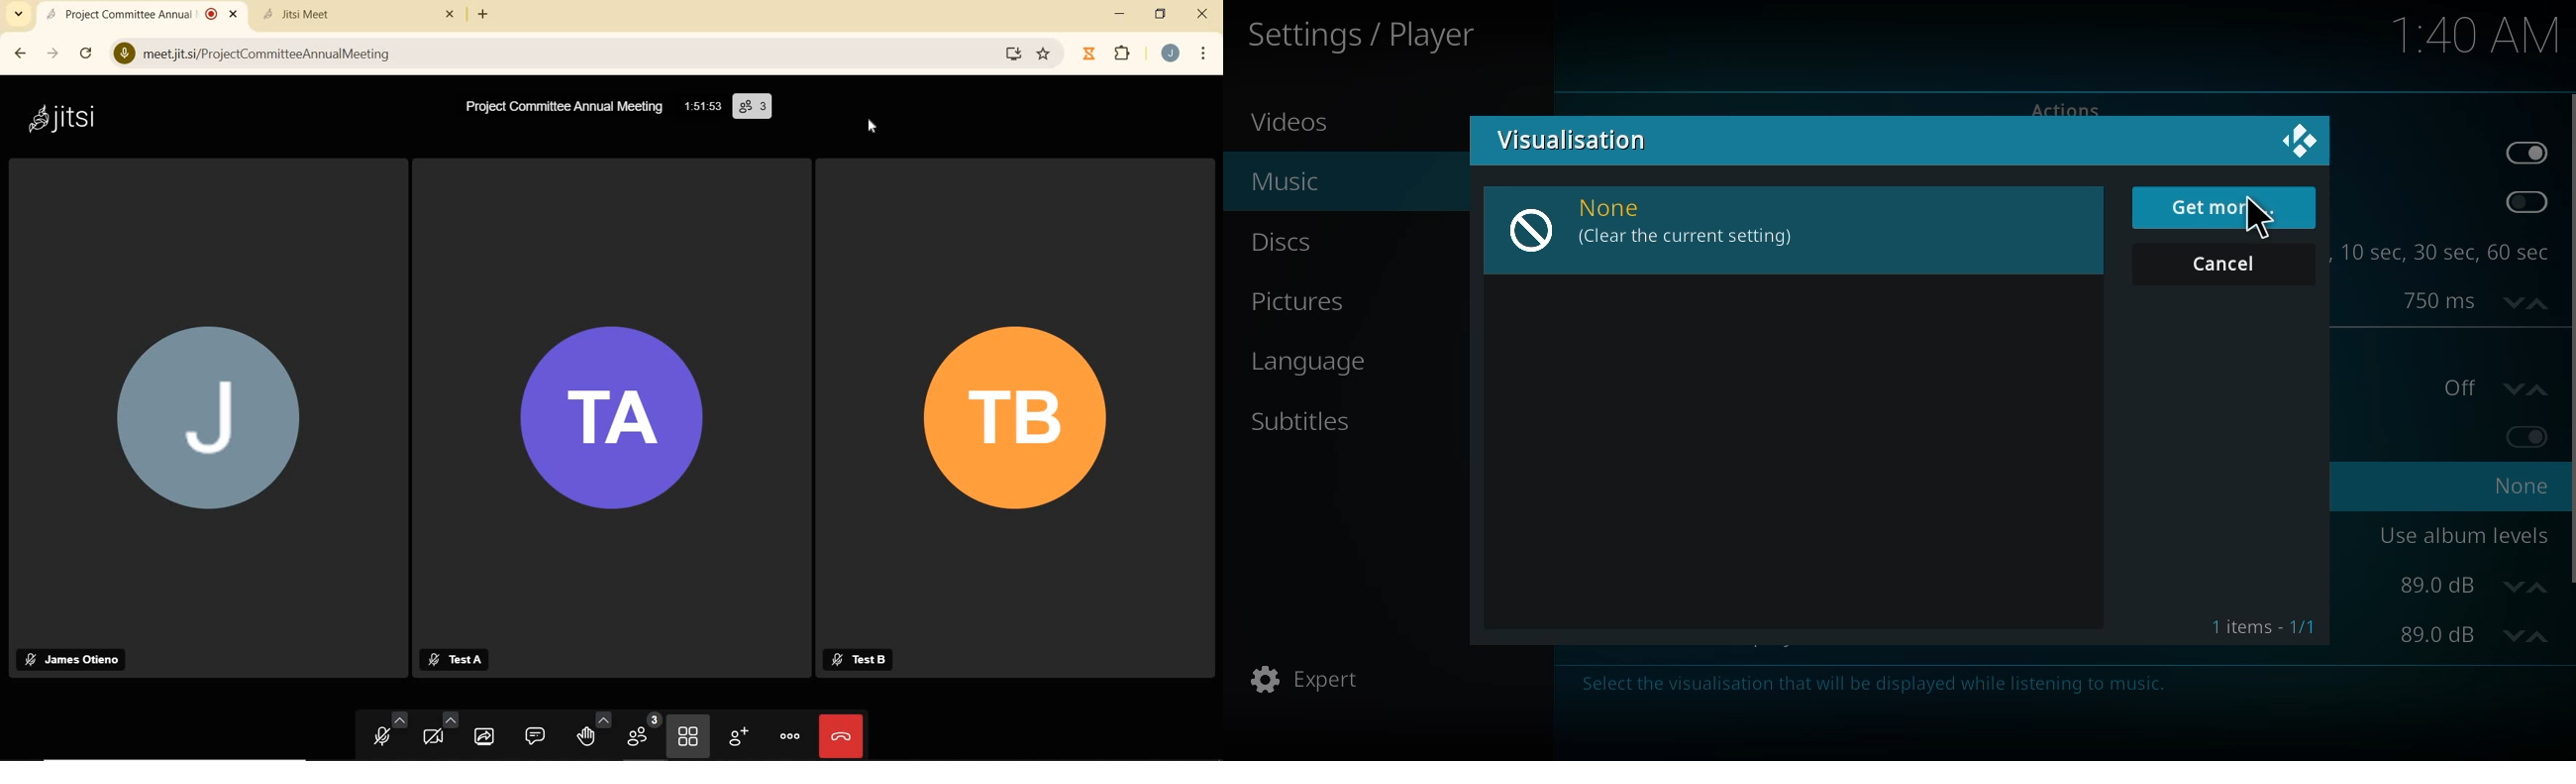 The height and width of the screenshot is (784, 2576). Describe the element at coordinates (2216, 207) in the screenshot. I see `get more` at that location.